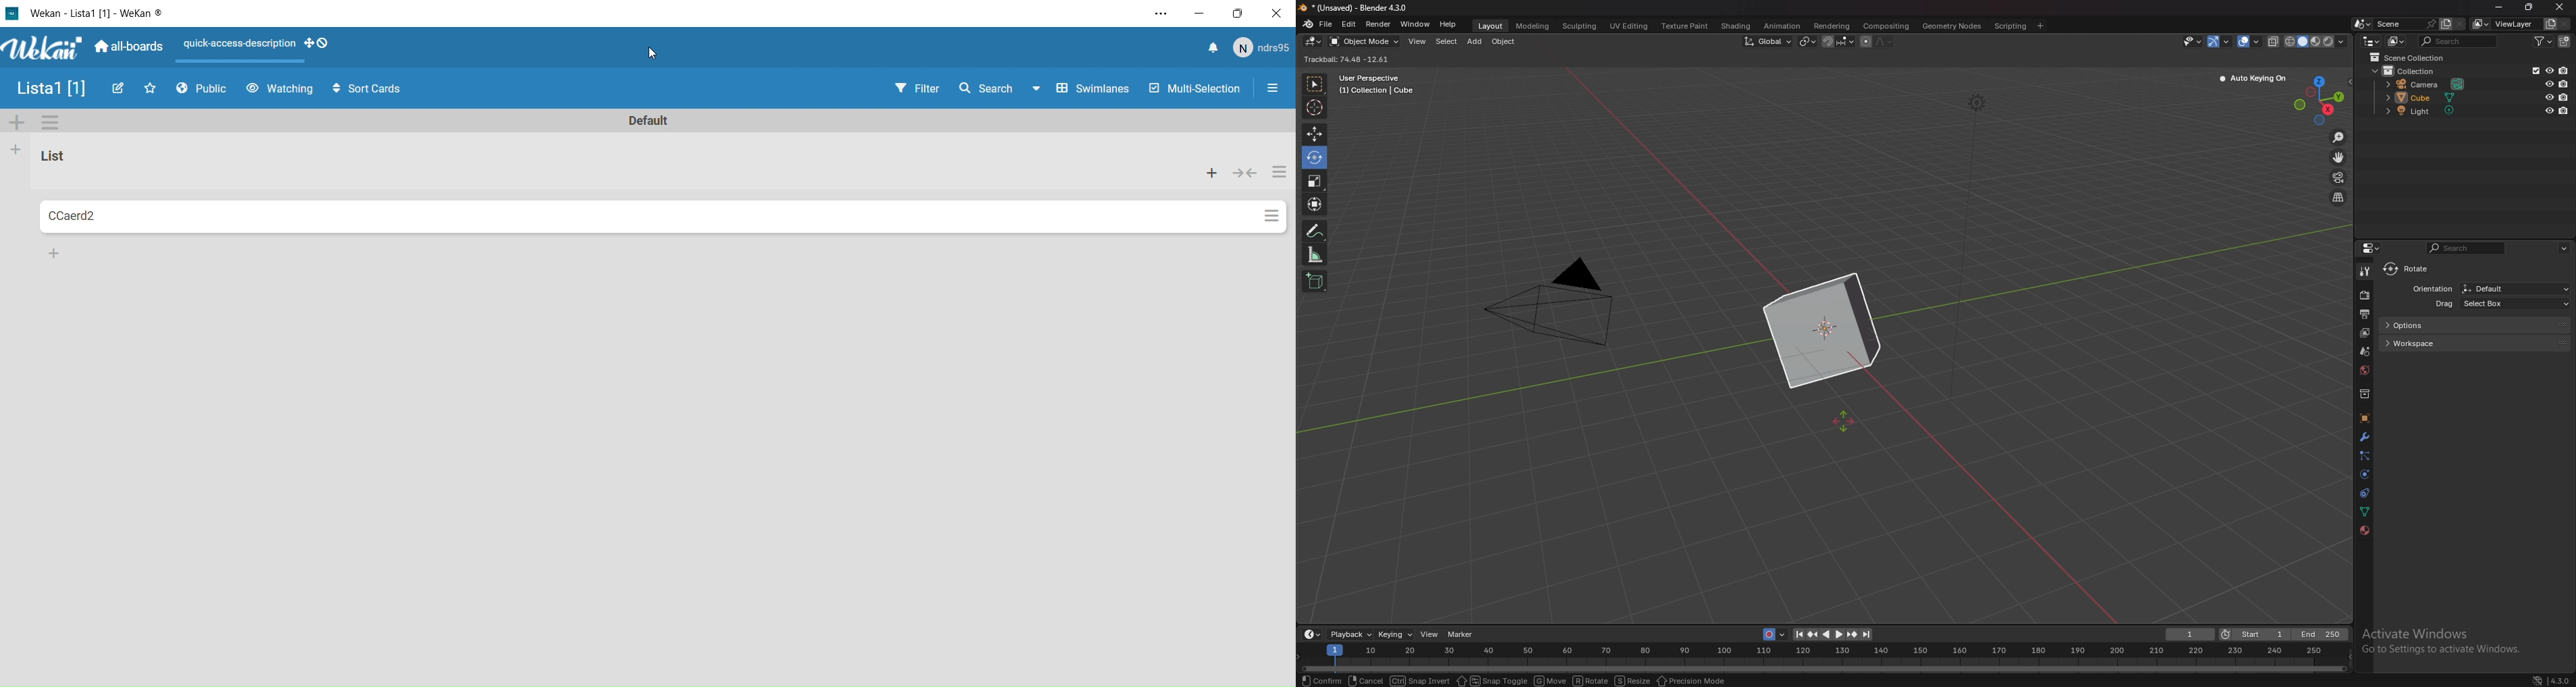 This screenshot has height=700, width=2576. What do you see at coordinates (151, 91) in the screenshot?
I see `Favourites` at bounding box center [151, 91].